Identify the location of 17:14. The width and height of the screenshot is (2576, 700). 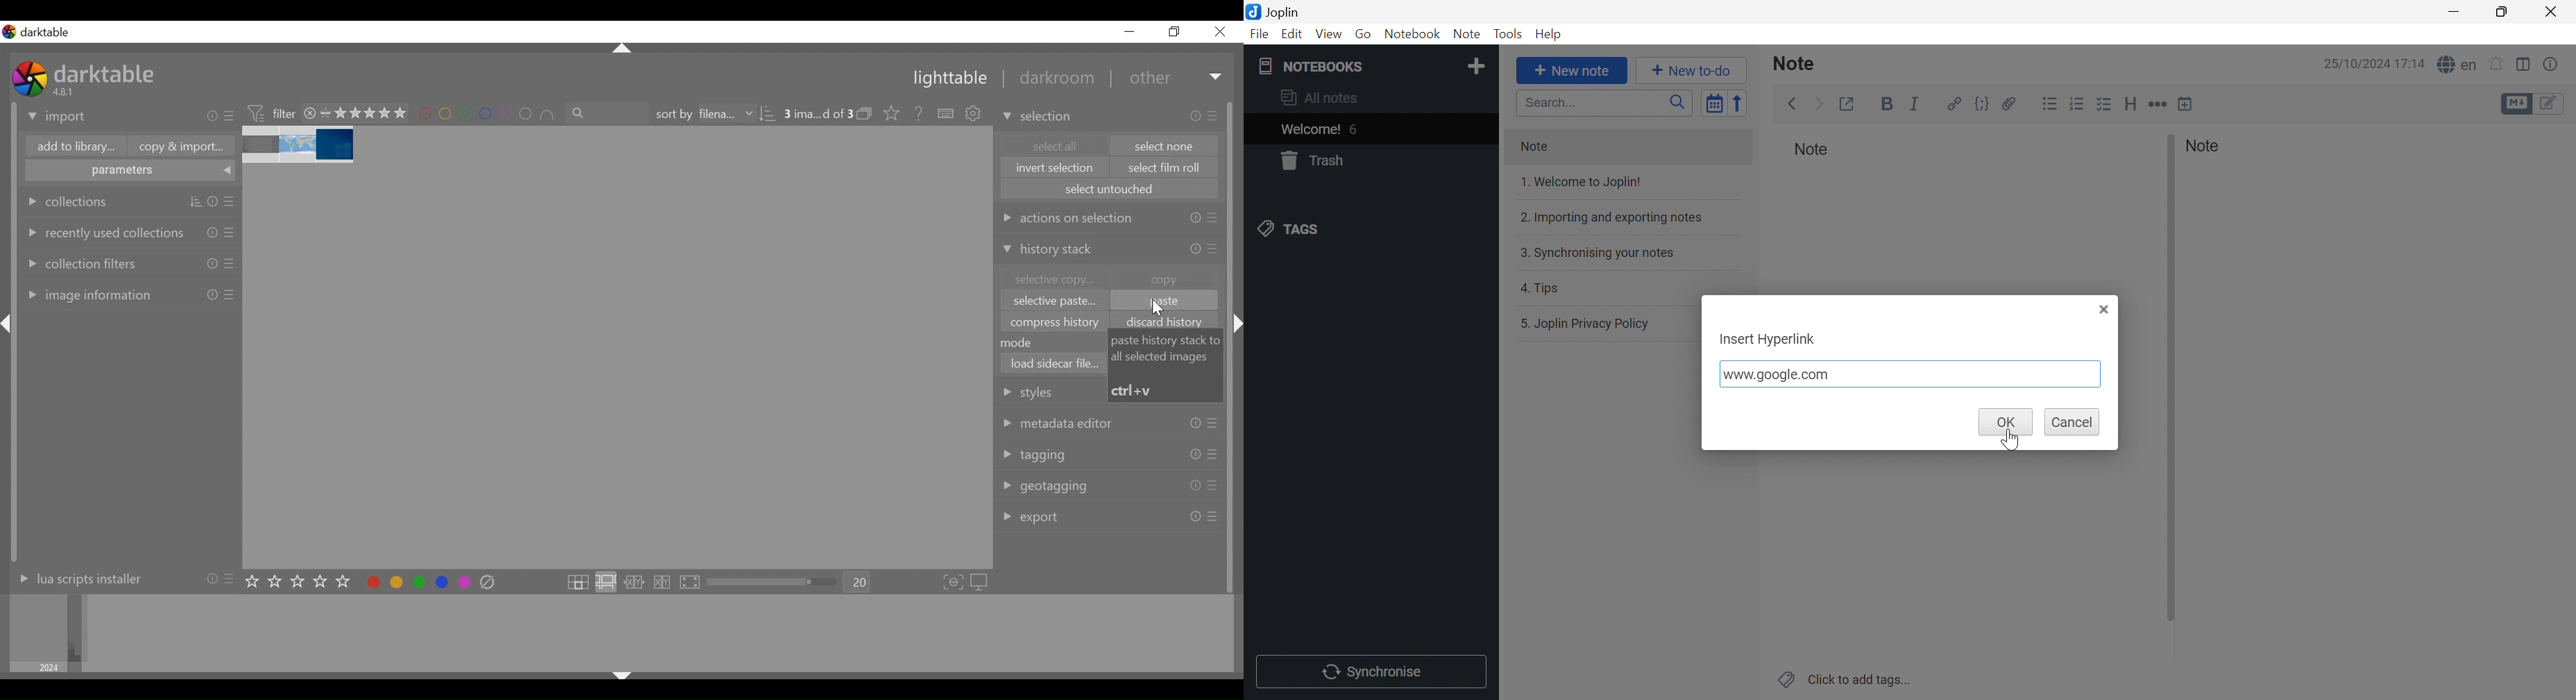
(2412, 65).